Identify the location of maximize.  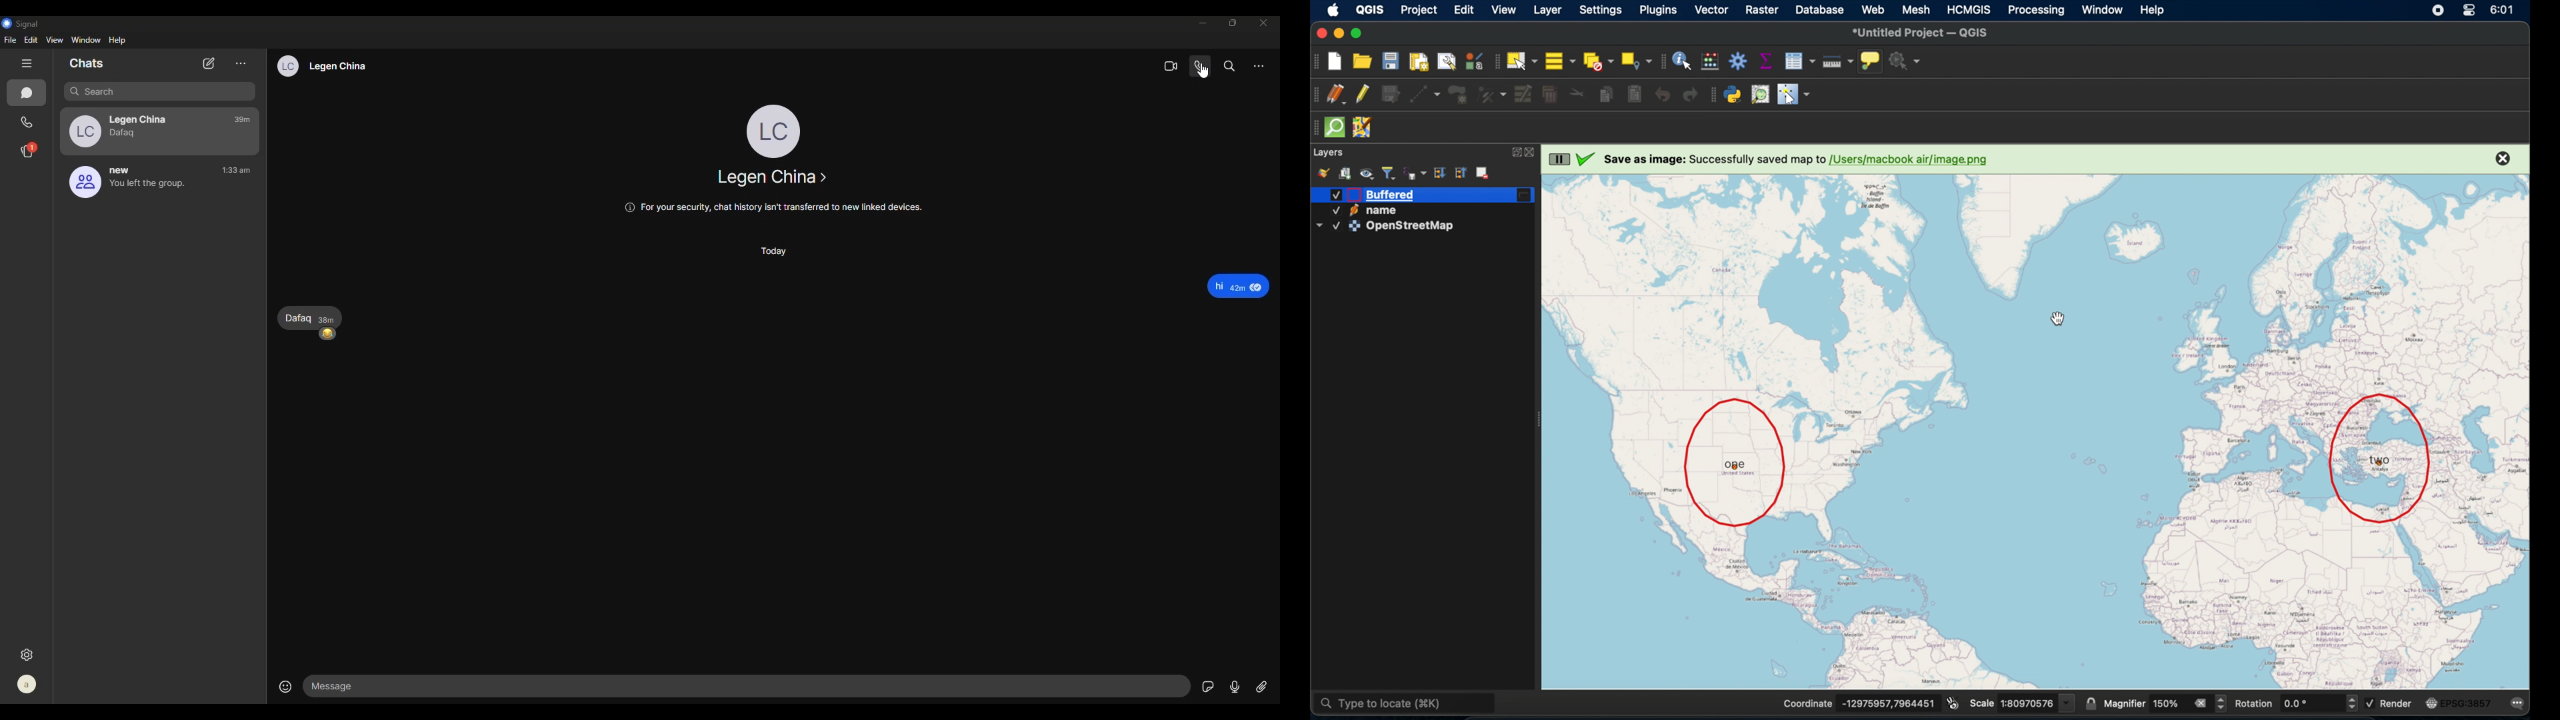
(1358, 33).